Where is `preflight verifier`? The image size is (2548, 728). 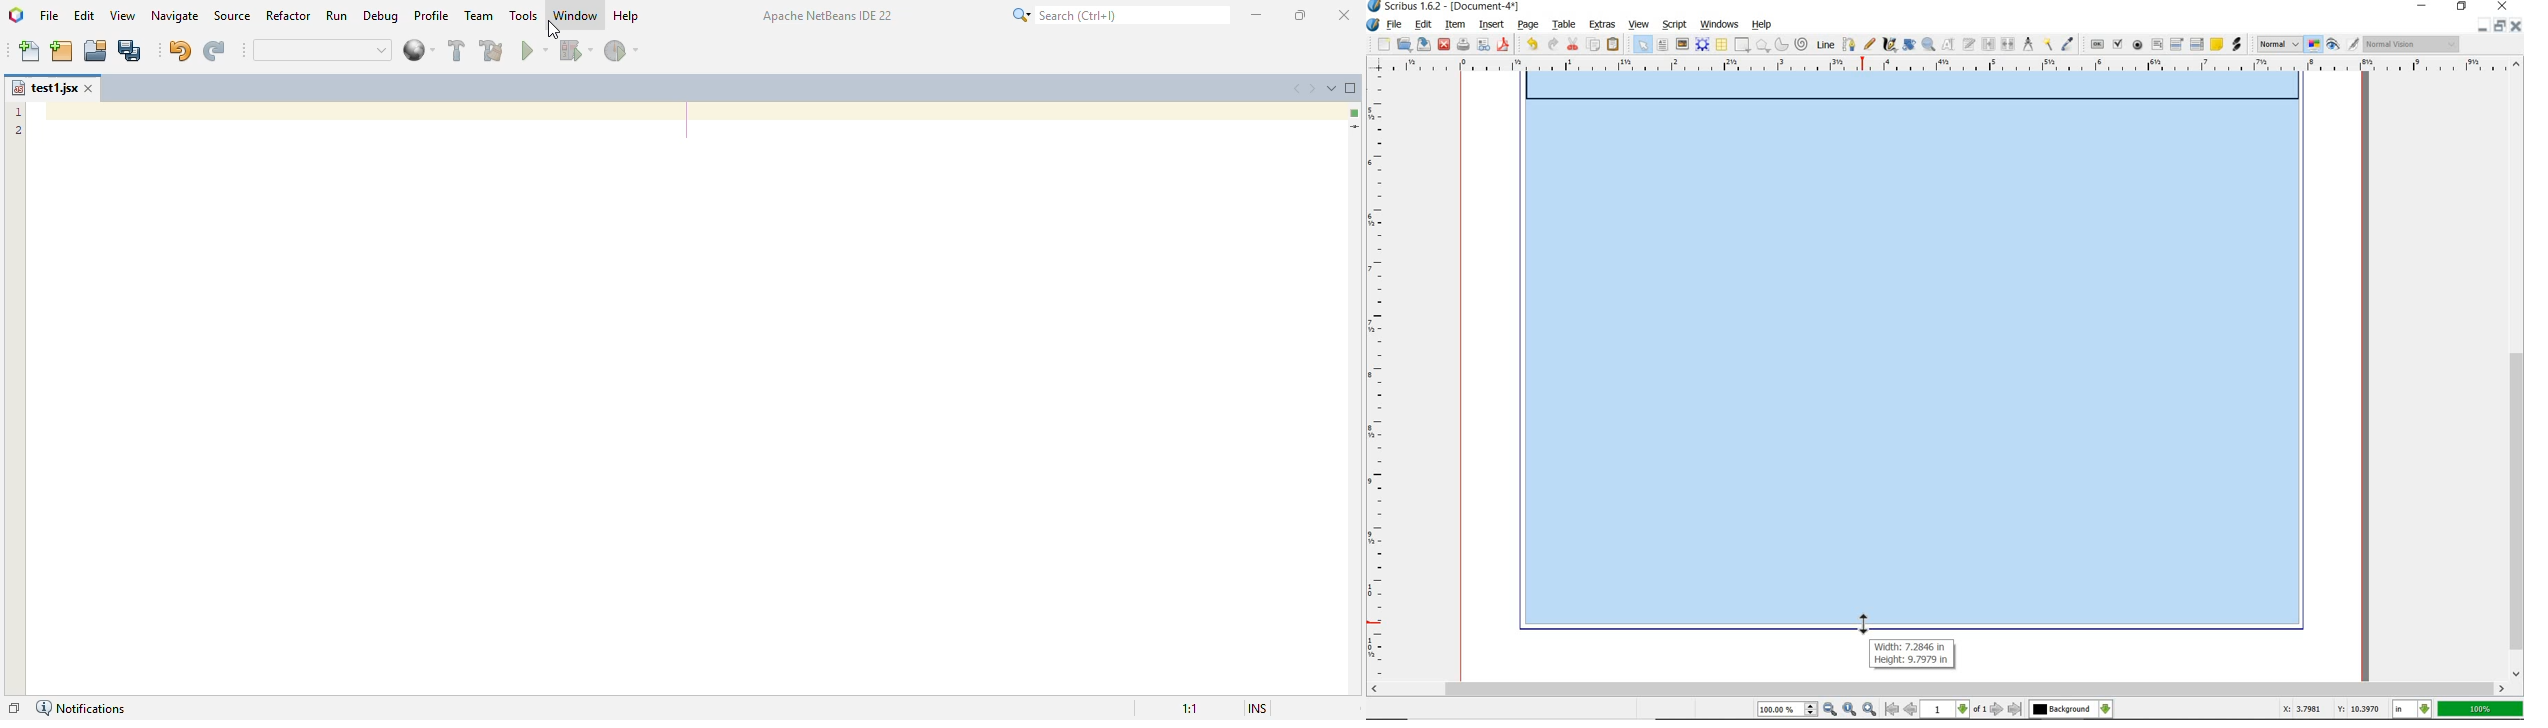
preflight verifier is located at coordinates (1484, 45).